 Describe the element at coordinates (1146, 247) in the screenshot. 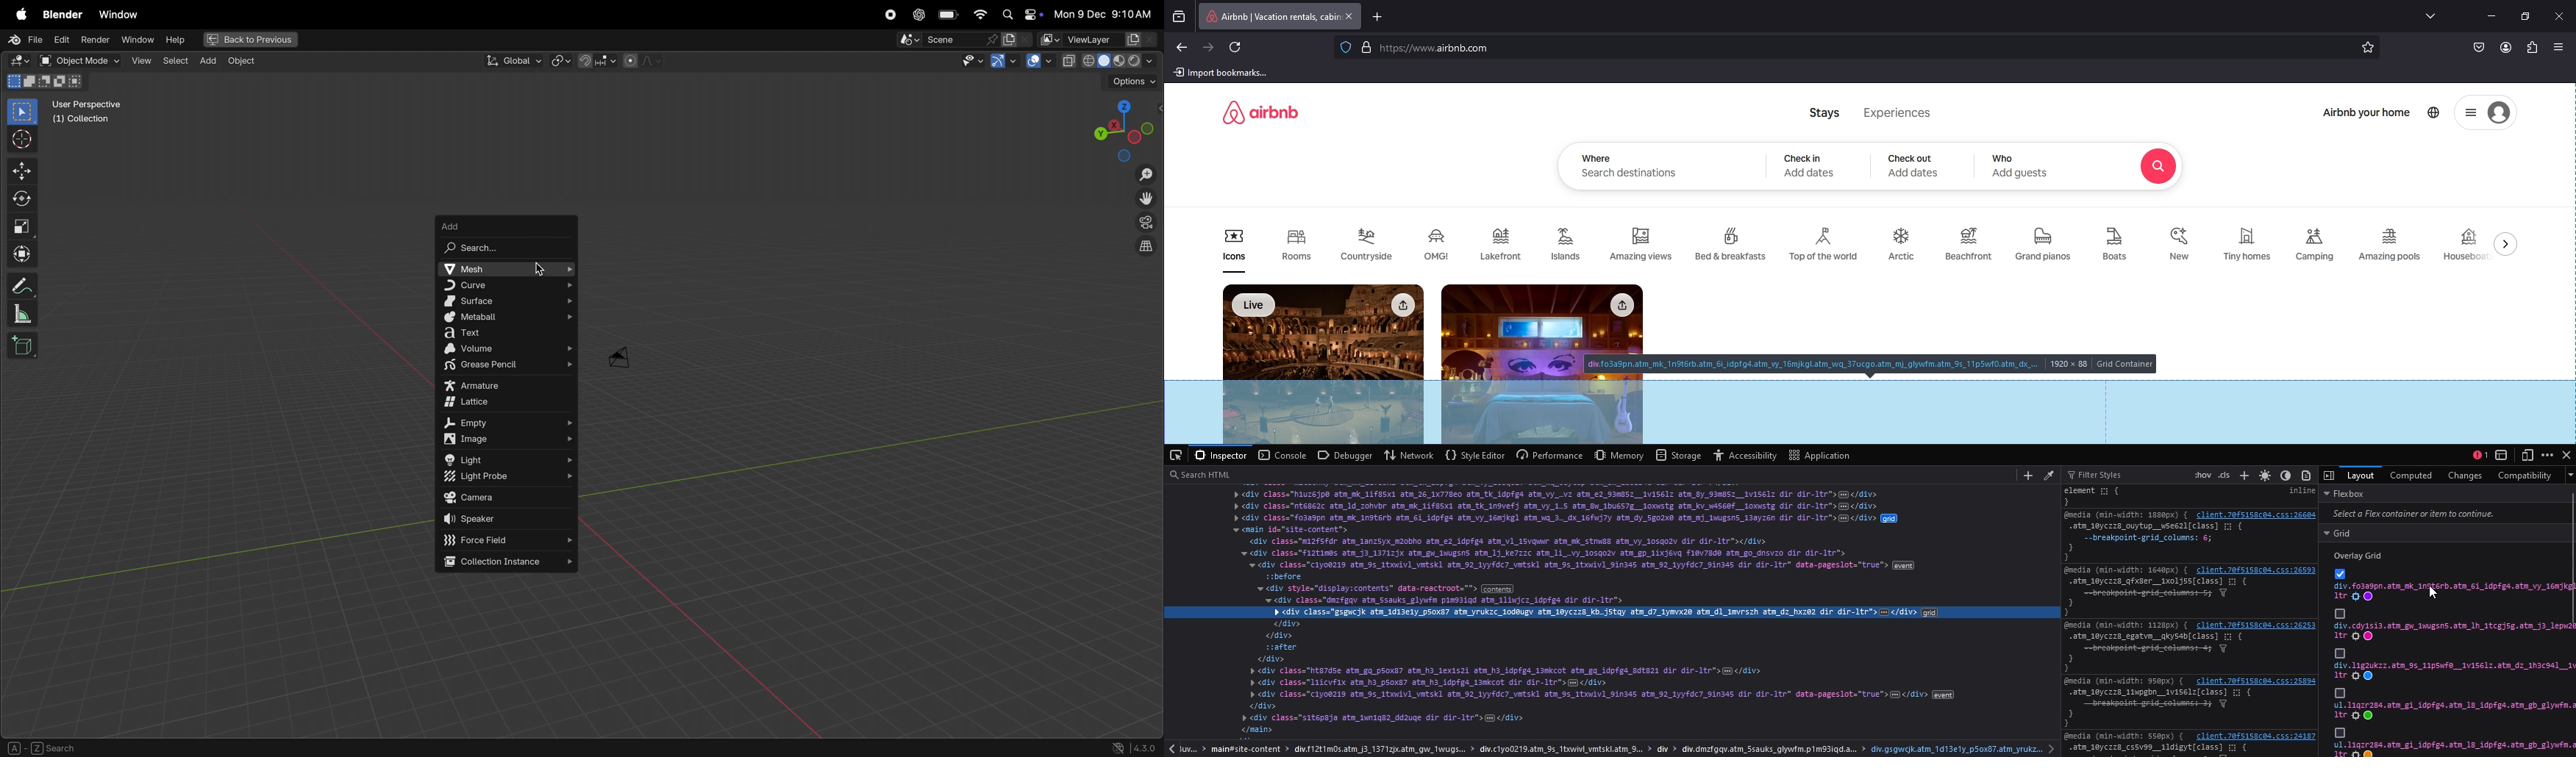

I see `orthogonal perspective` at that location.